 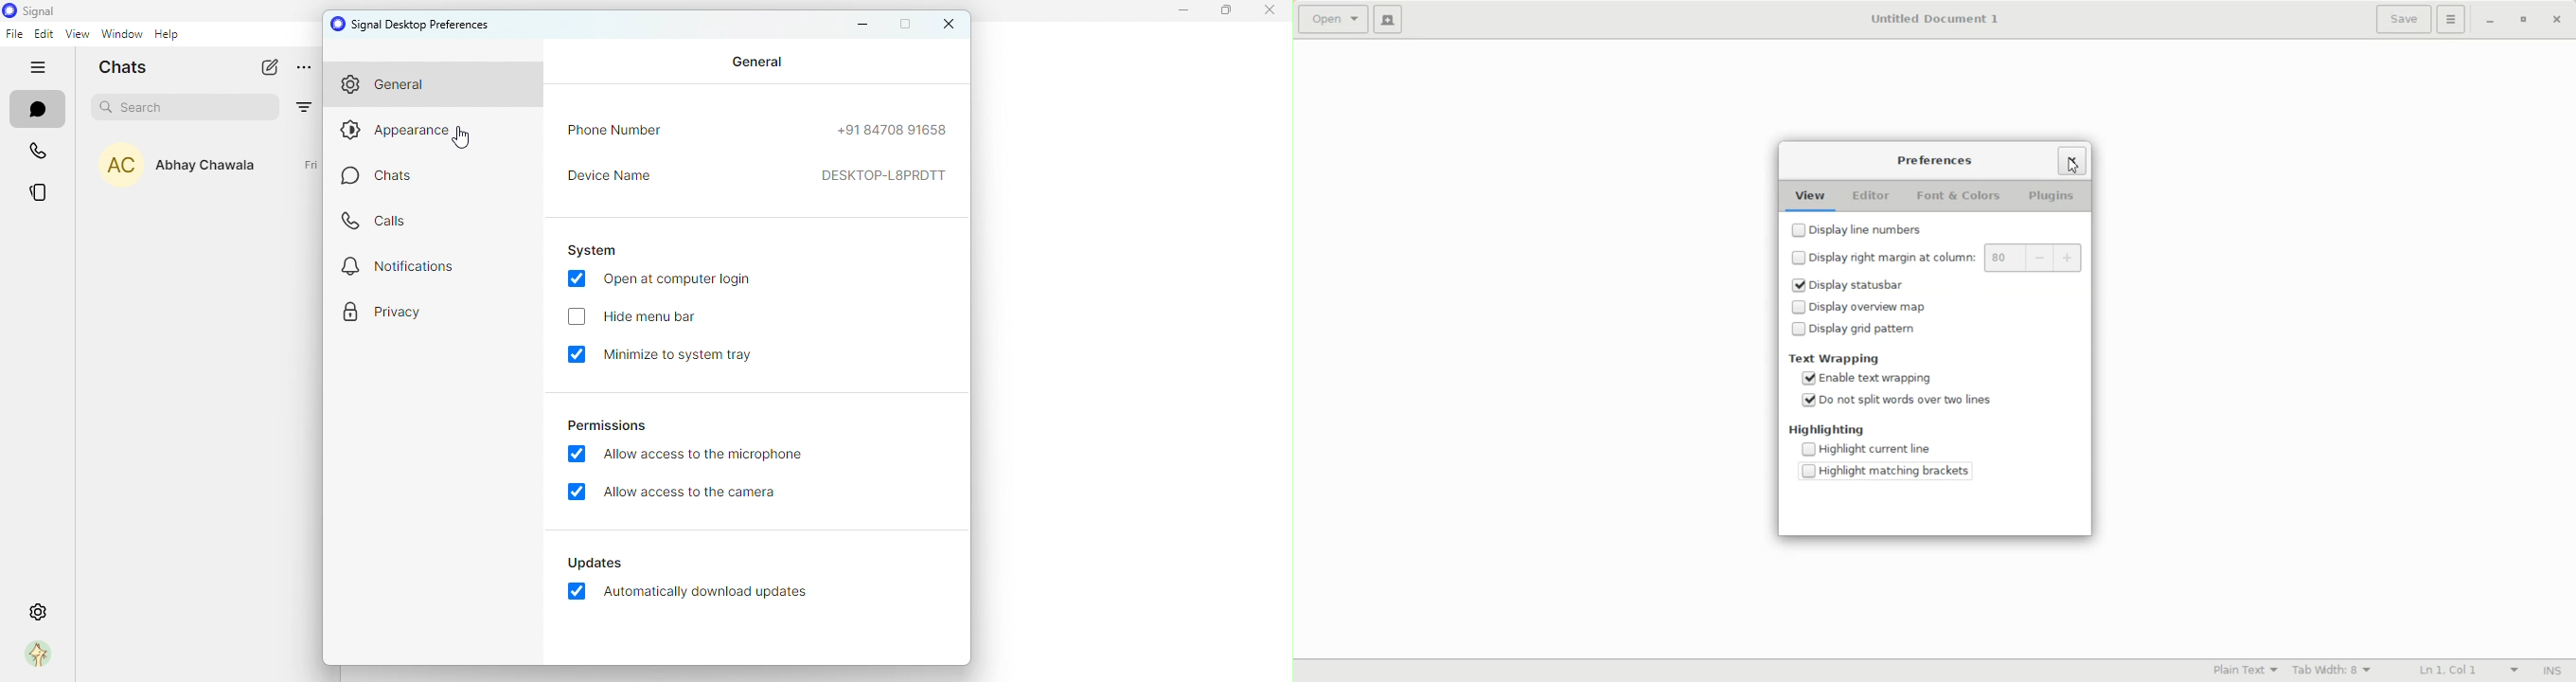 I want to click on Plugins, so click(x=2050, y=197).